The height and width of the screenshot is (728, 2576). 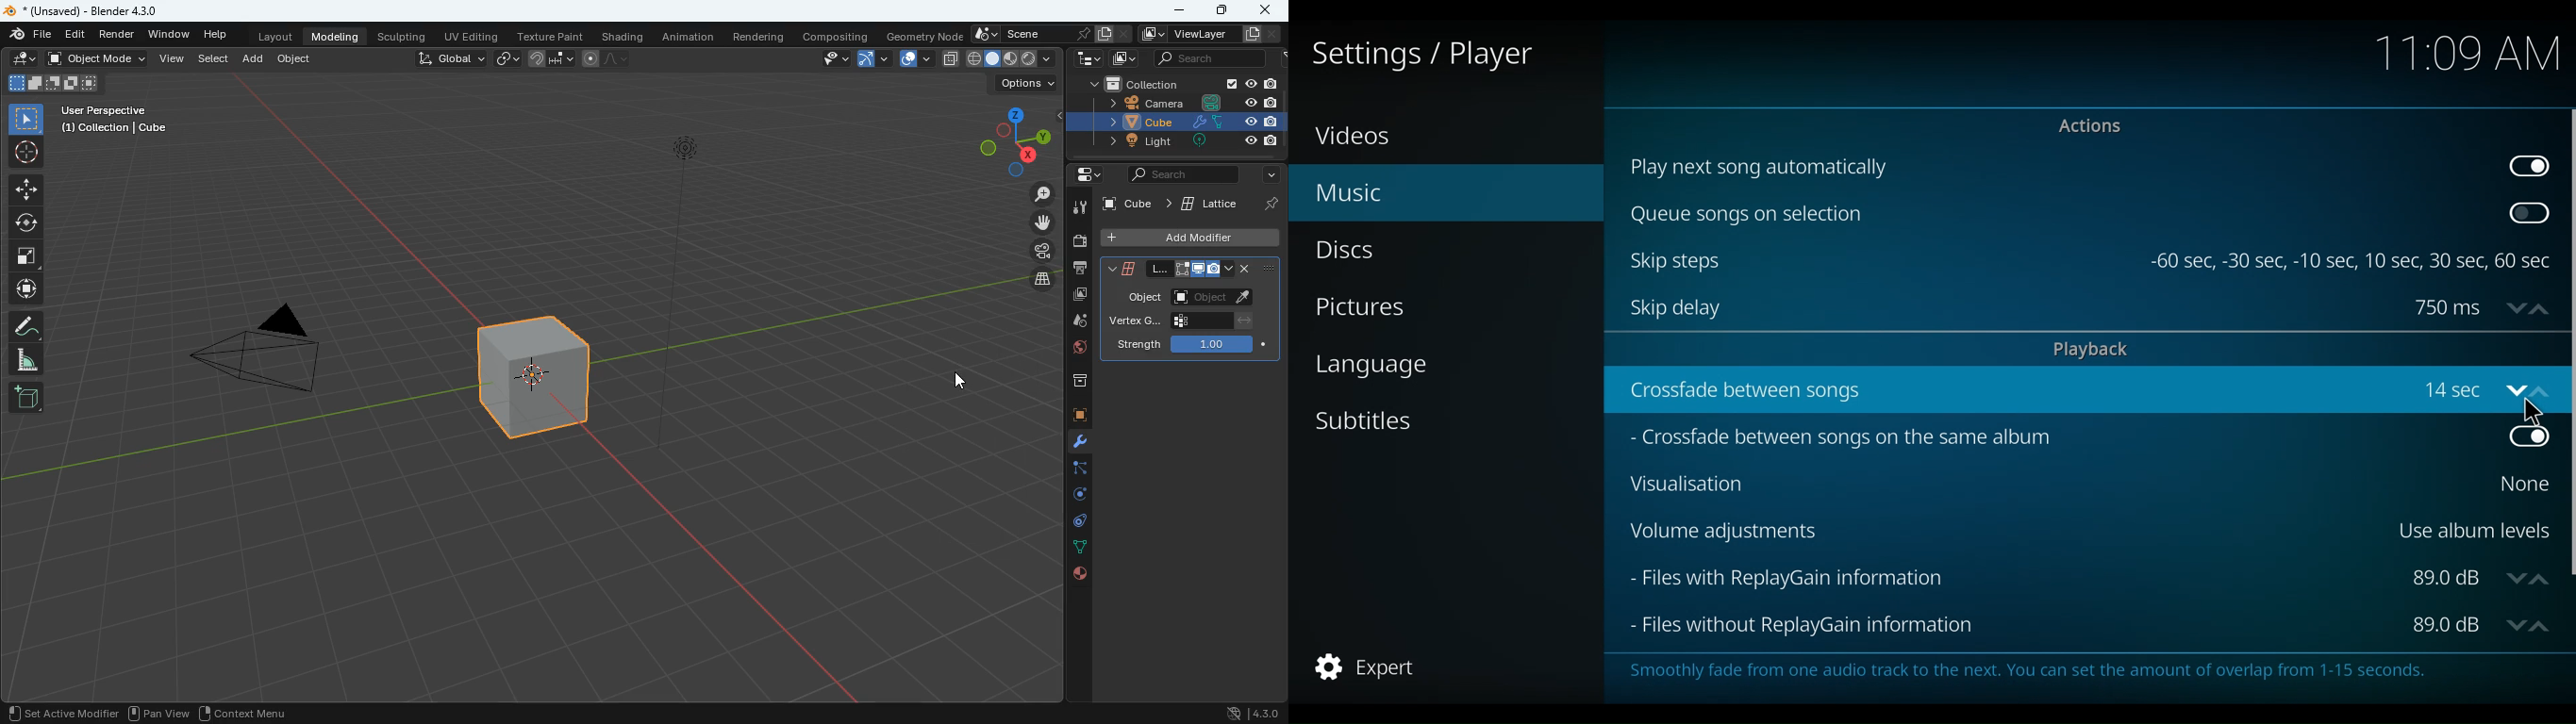 What do you see at coordinates (1192, 296) in the screenshot?
I see `object` at bounding box center [1192, 296].